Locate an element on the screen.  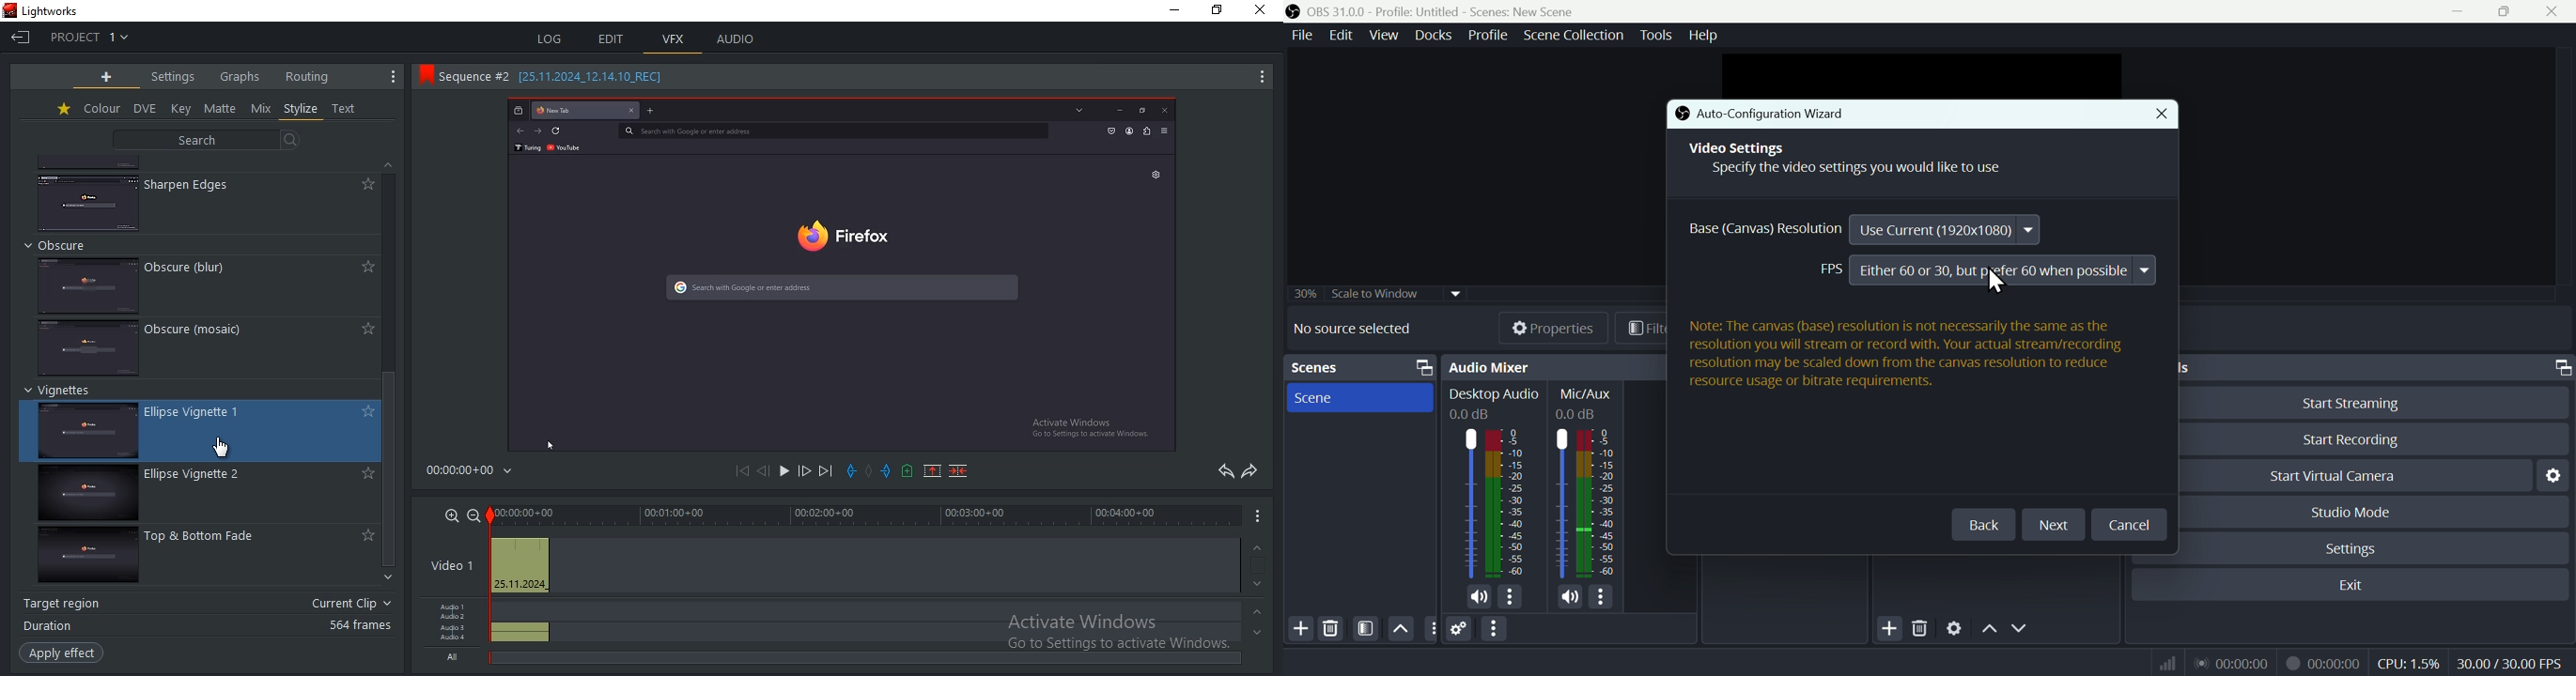
CPU is located at coordinates (2408, 661).